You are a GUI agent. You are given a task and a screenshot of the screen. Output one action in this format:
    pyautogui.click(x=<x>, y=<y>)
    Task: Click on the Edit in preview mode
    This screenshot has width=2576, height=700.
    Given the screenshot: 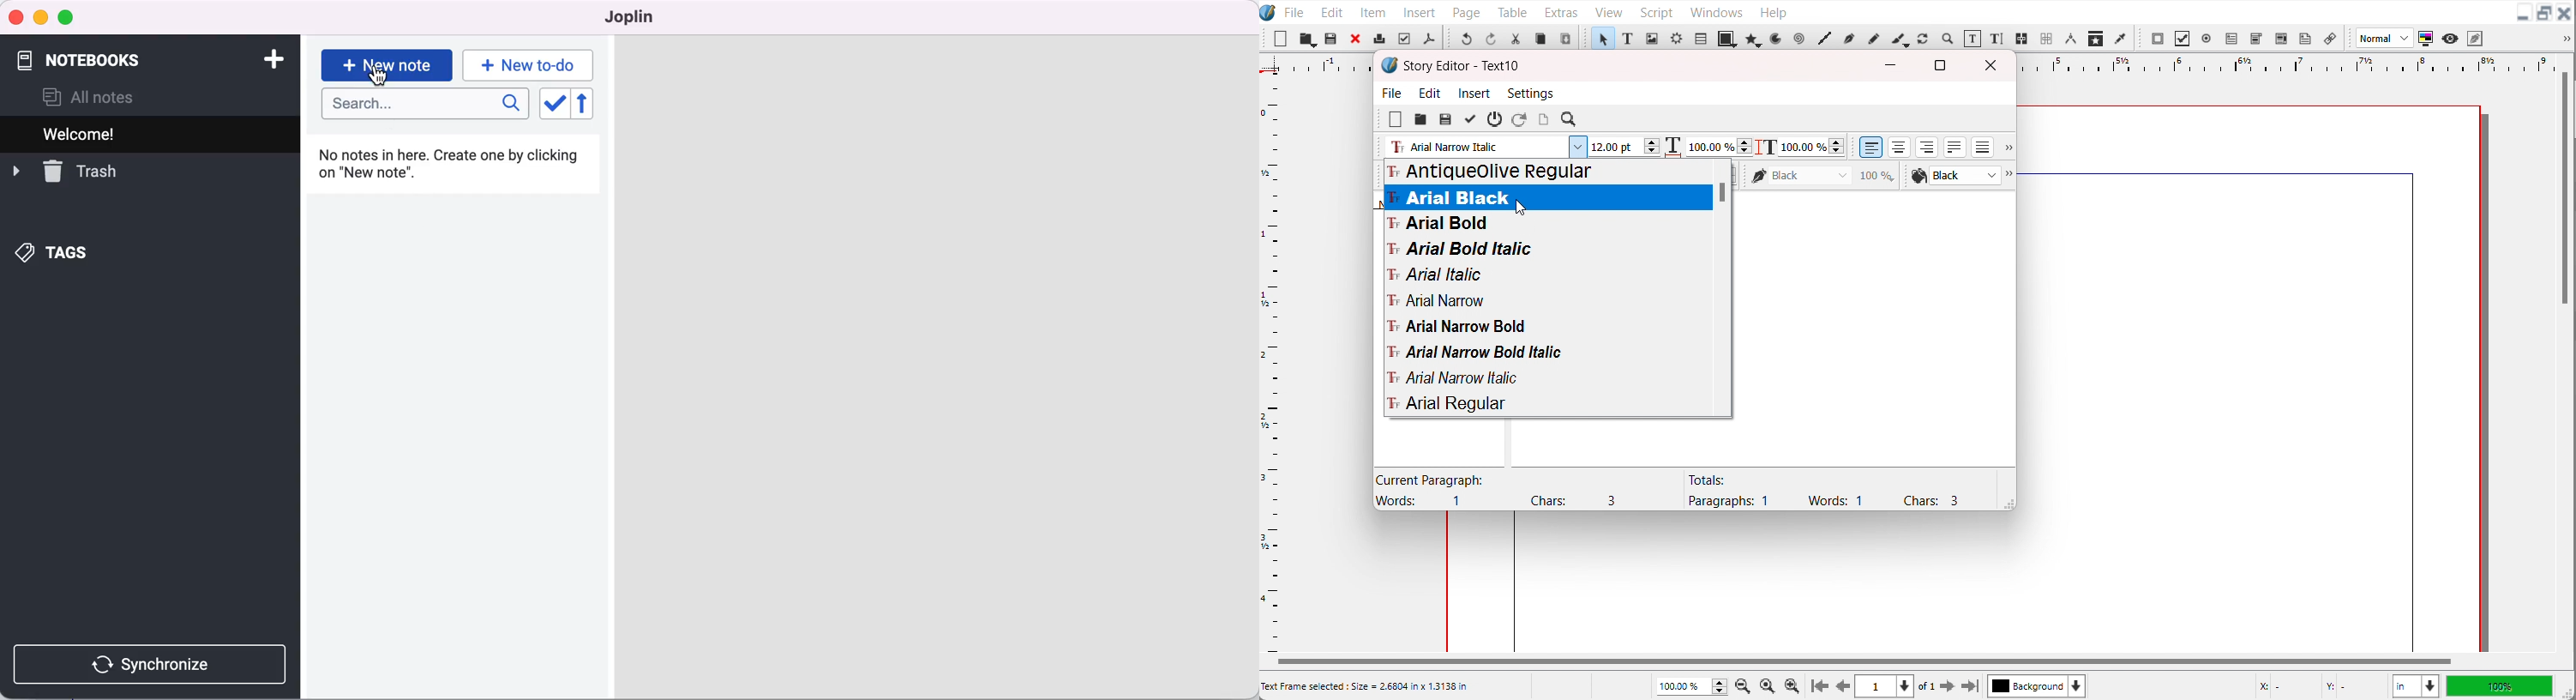 What is the action you would take?
    pyautogui.click(x=2476, y=38)
    